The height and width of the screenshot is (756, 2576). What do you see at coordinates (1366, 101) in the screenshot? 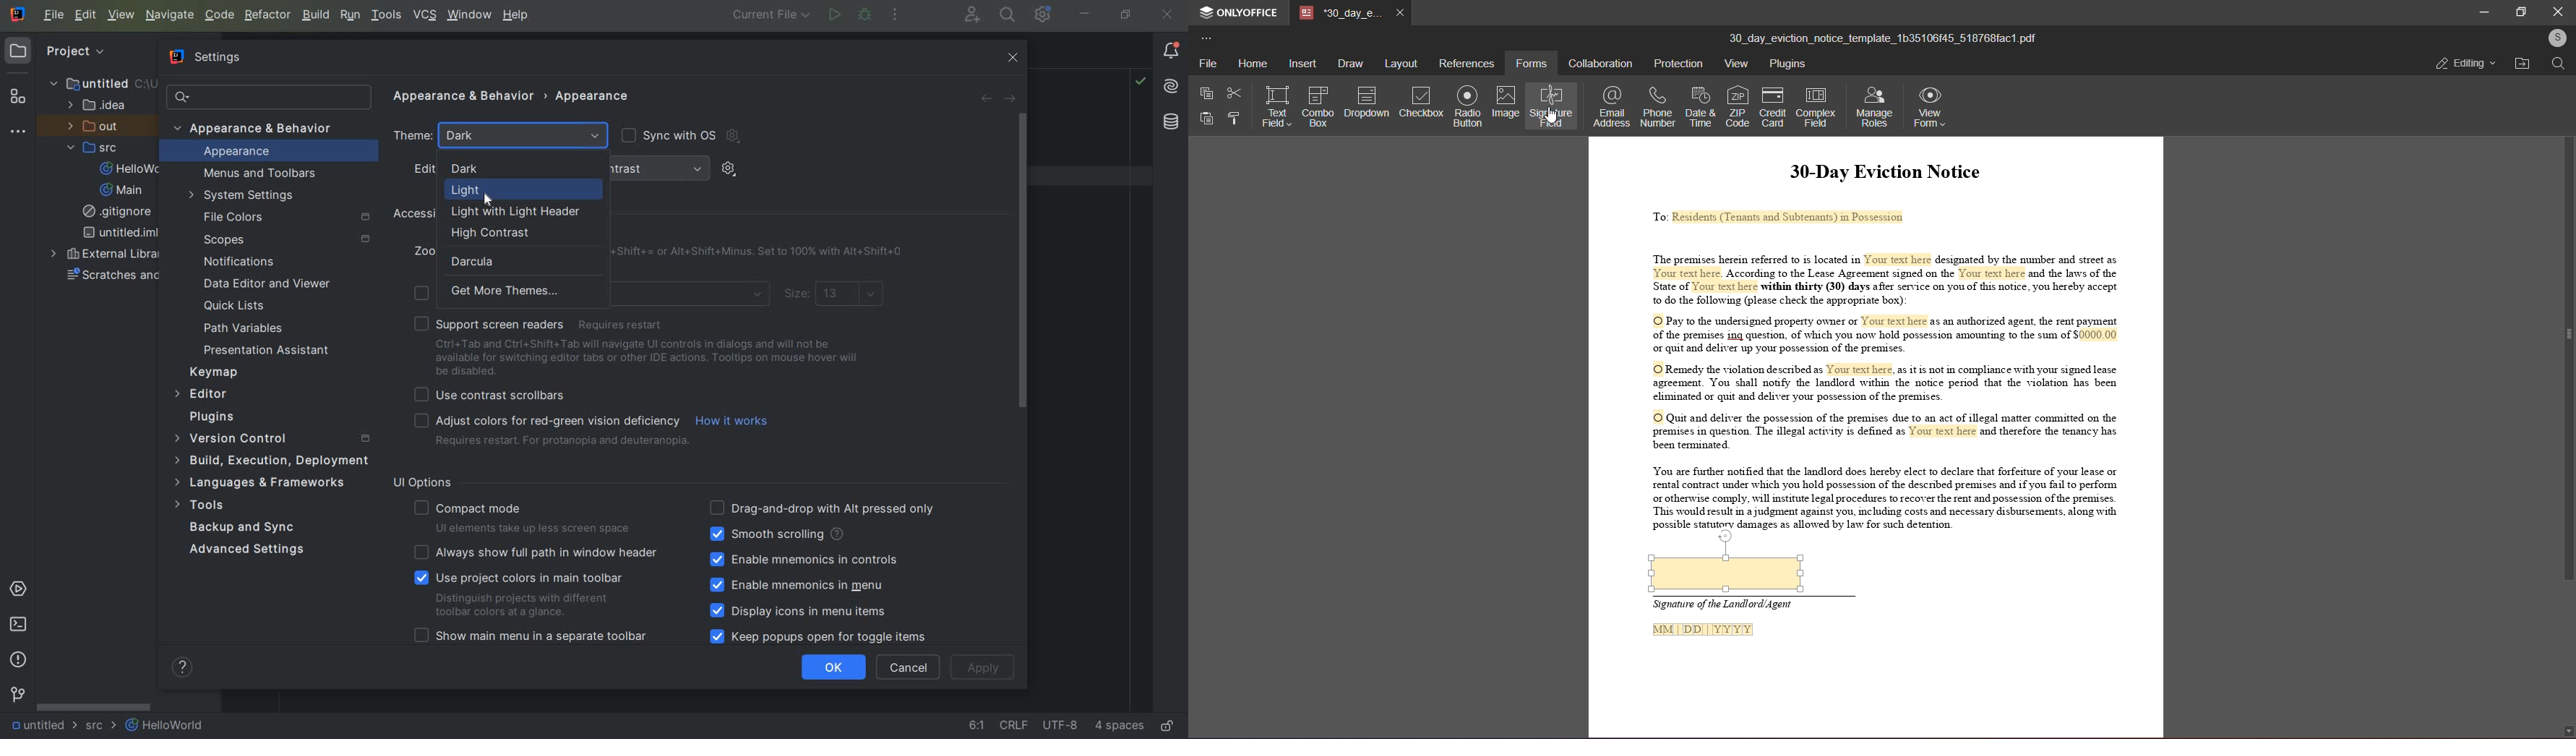
I see `dropdown` at bounding box center [1366, 101].